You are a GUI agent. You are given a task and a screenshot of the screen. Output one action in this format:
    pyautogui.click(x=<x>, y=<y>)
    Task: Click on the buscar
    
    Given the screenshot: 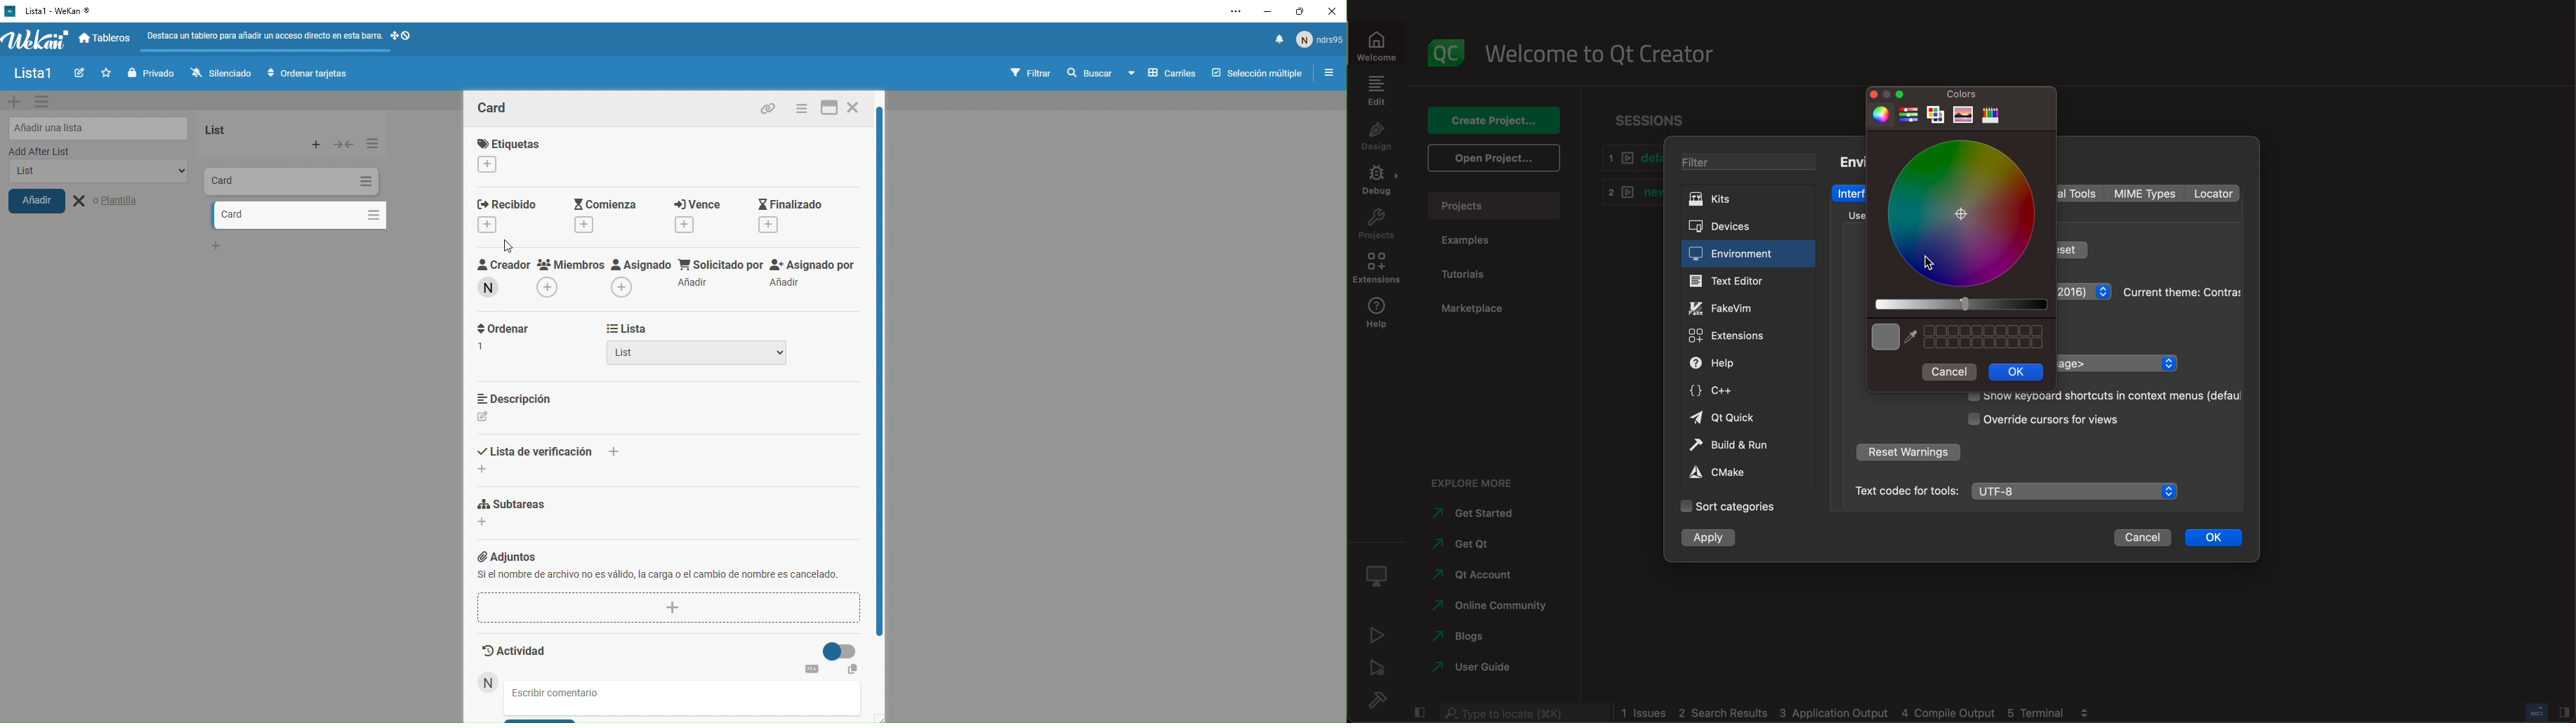 What is the action you would take?
    pyautogui.click(x=1088, y=74)
    